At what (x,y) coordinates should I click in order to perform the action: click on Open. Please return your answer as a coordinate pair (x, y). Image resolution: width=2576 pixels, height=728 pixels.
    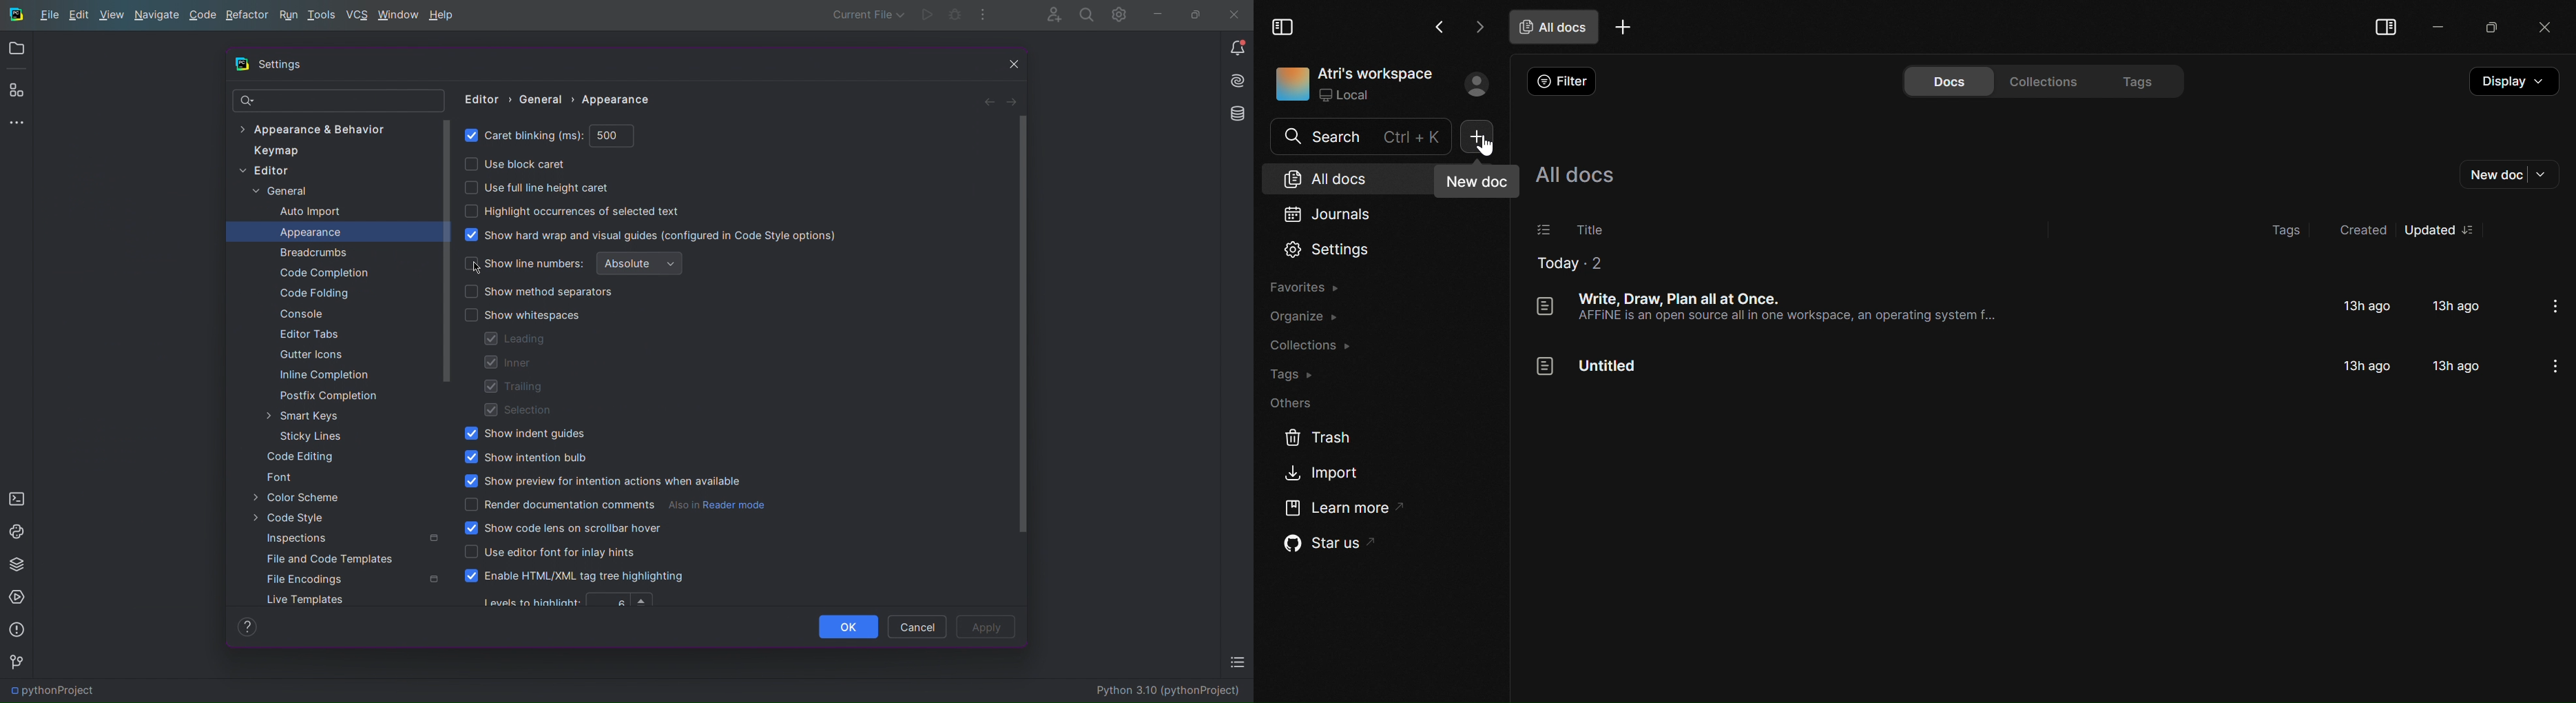
    Looking at the image, I should click on (18, 50).